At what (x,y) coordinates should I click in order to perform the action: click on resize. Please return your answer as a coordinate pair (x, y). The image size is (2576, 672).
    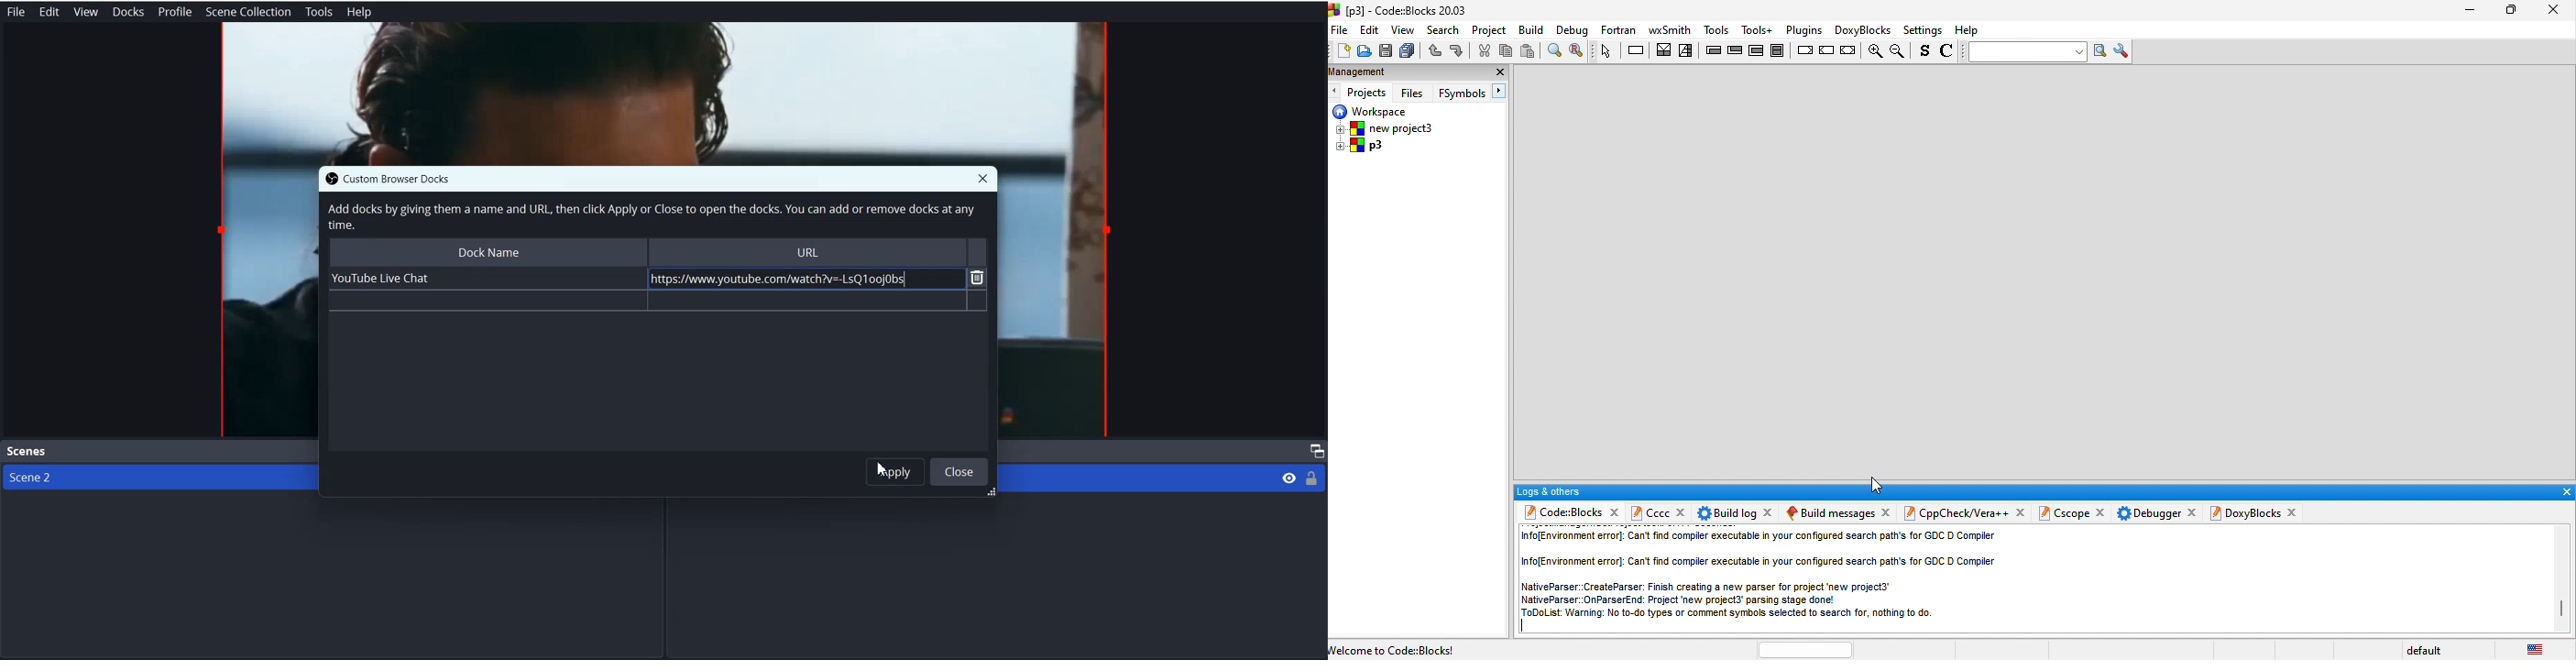
    Looking at the image, I should click on (988, 493).